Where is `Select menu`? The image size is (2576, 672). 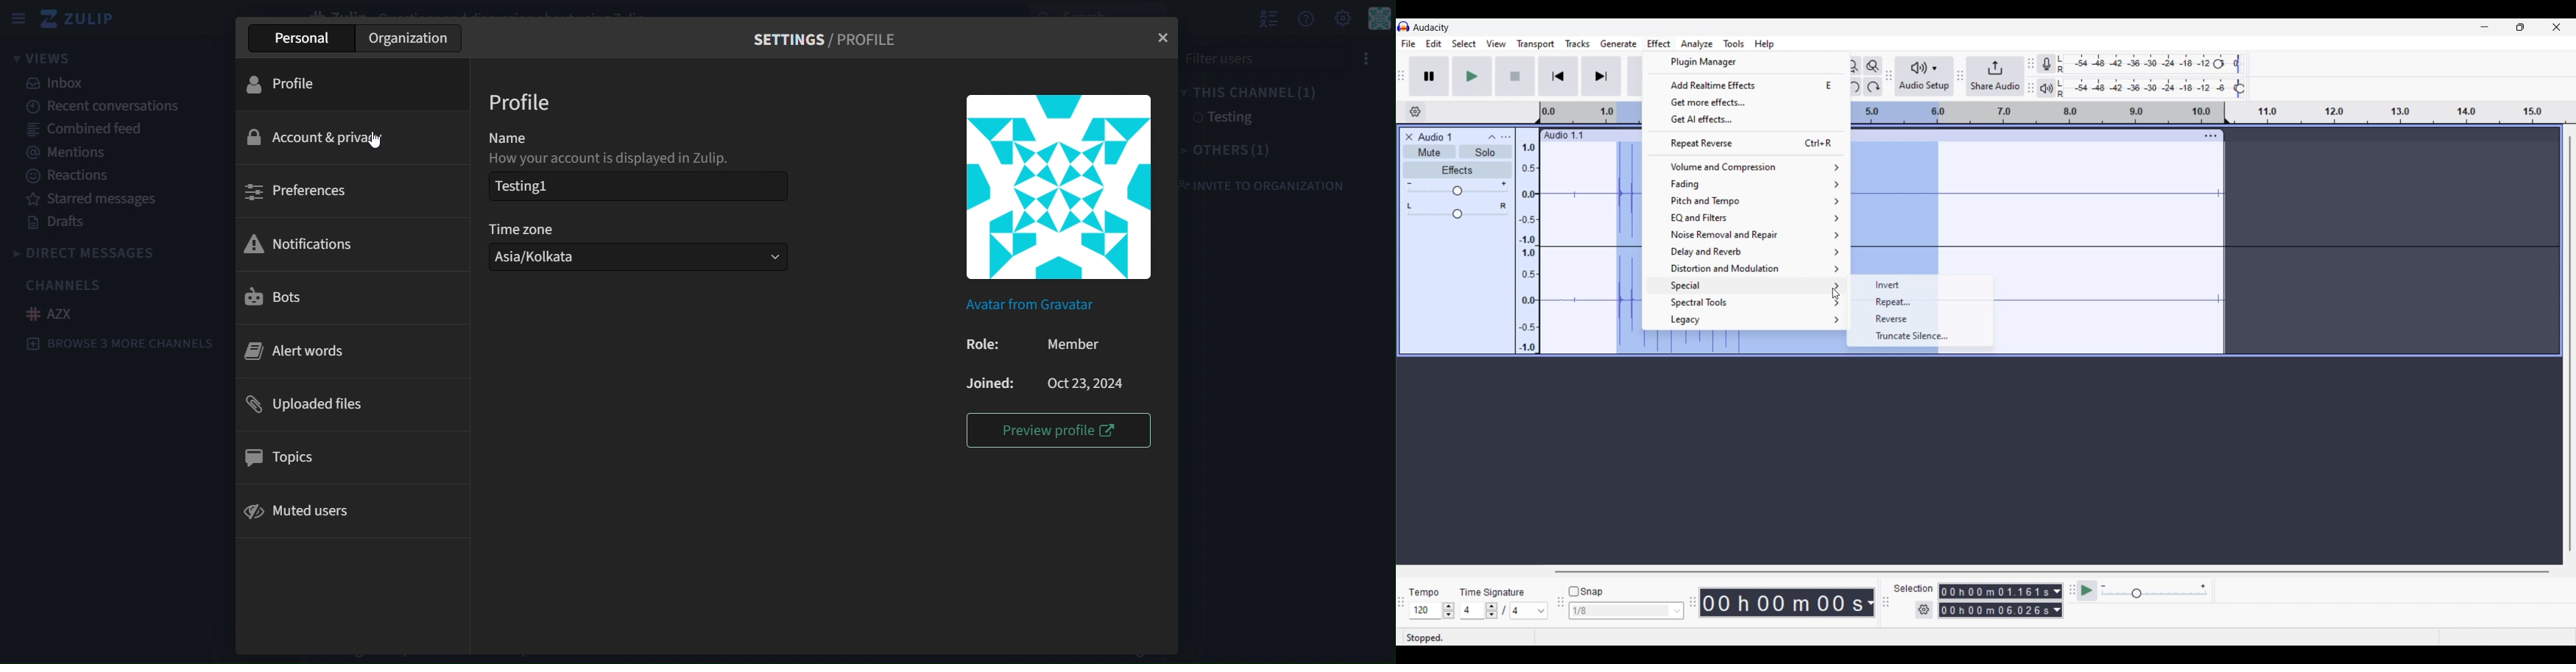
Select menu is located at coordinates (1464, 44).